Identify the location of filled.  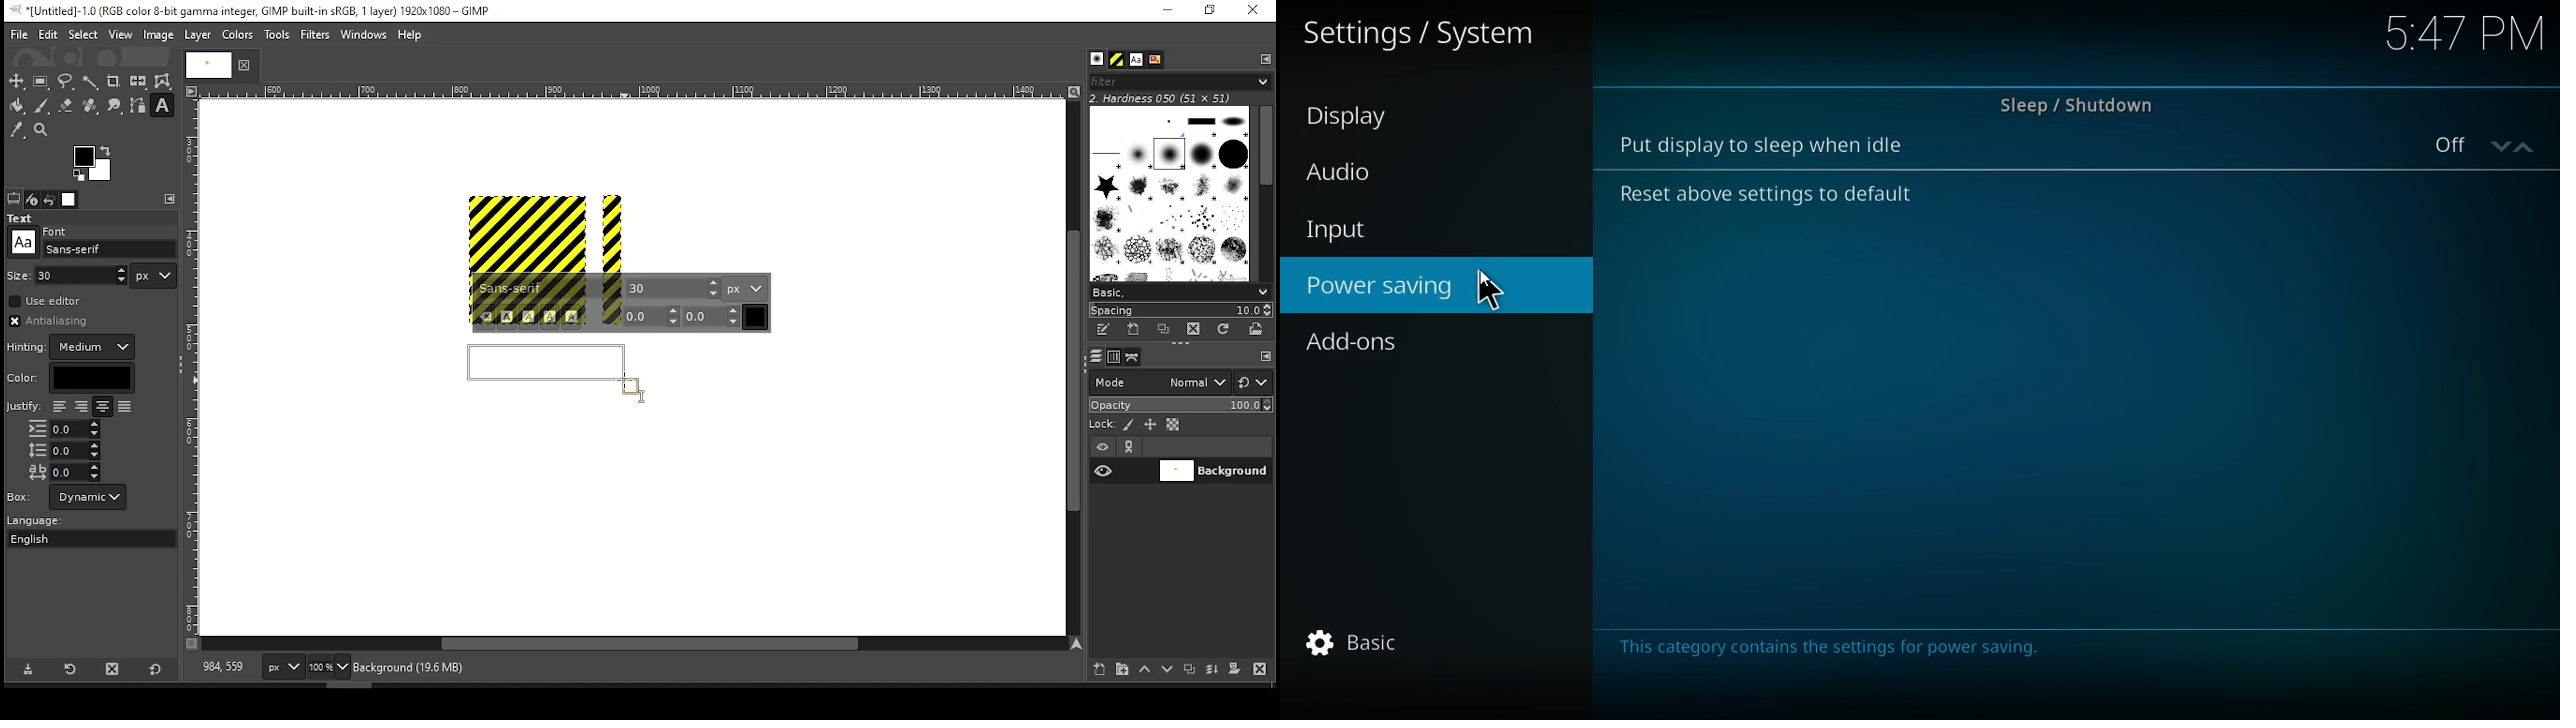
(124, 408).